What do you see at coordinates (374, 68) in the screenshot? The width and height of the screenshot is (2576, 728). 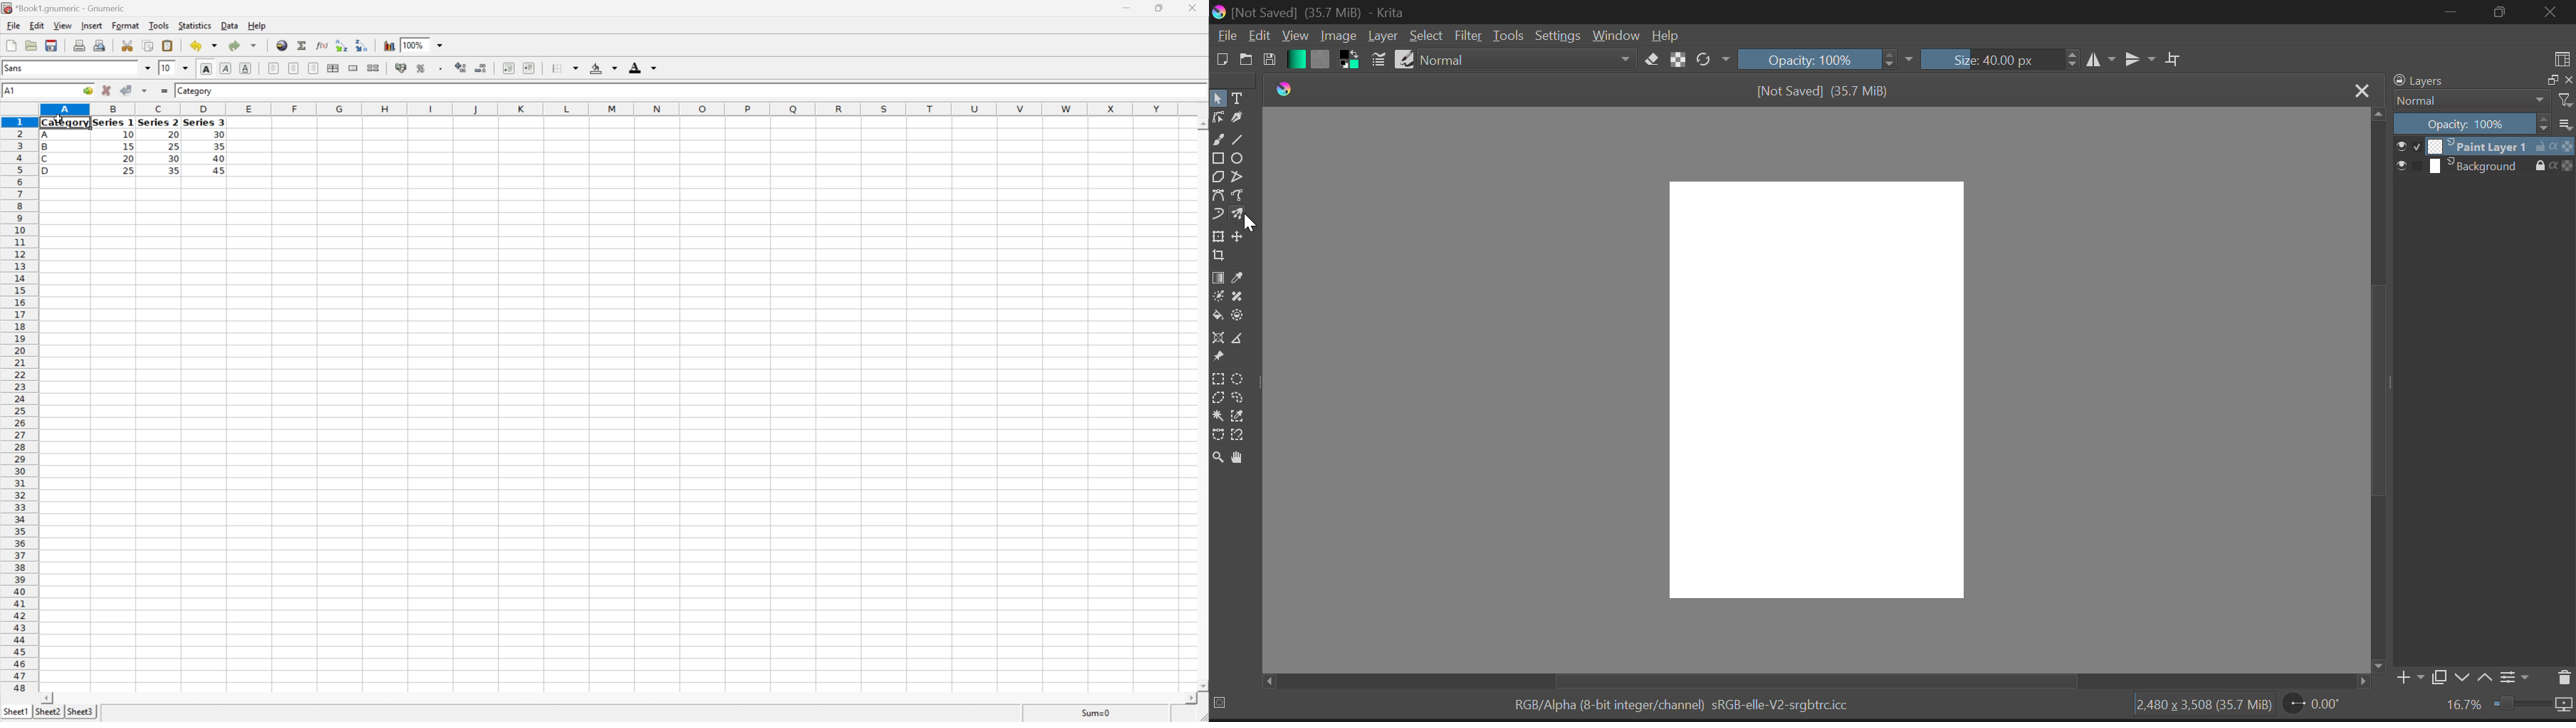 I see `Split merged ranges of cells` at bounding box center [374, 68].